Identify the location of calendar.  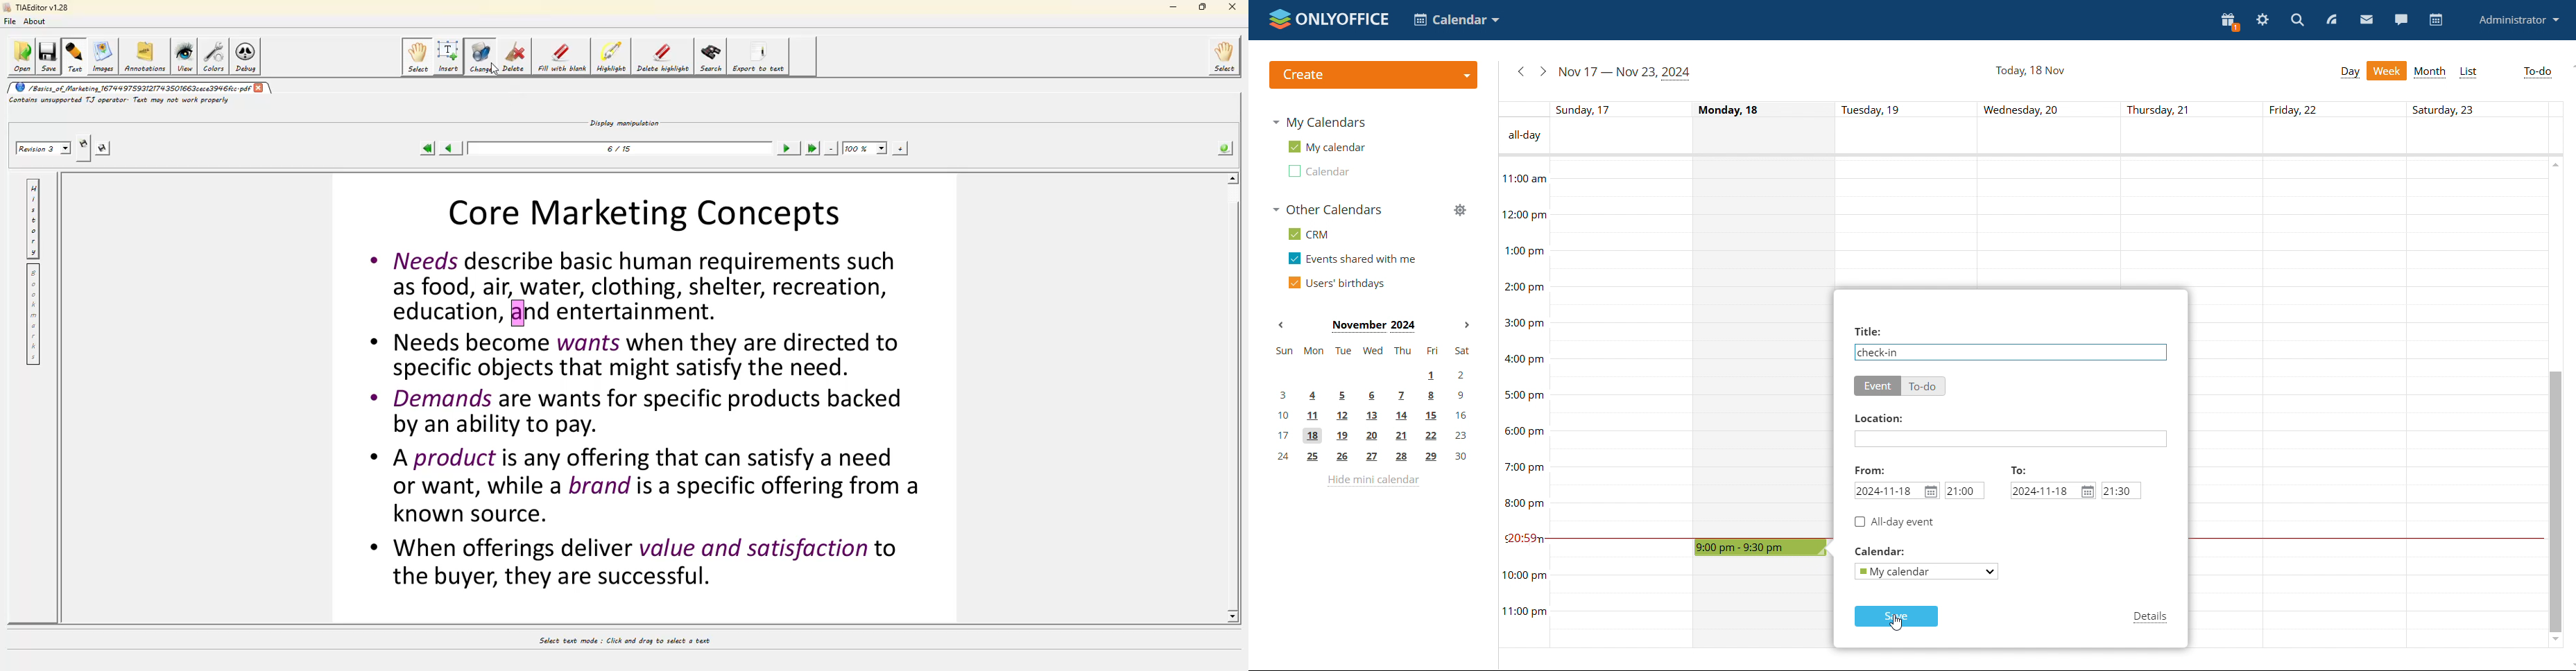
(2436, 19).